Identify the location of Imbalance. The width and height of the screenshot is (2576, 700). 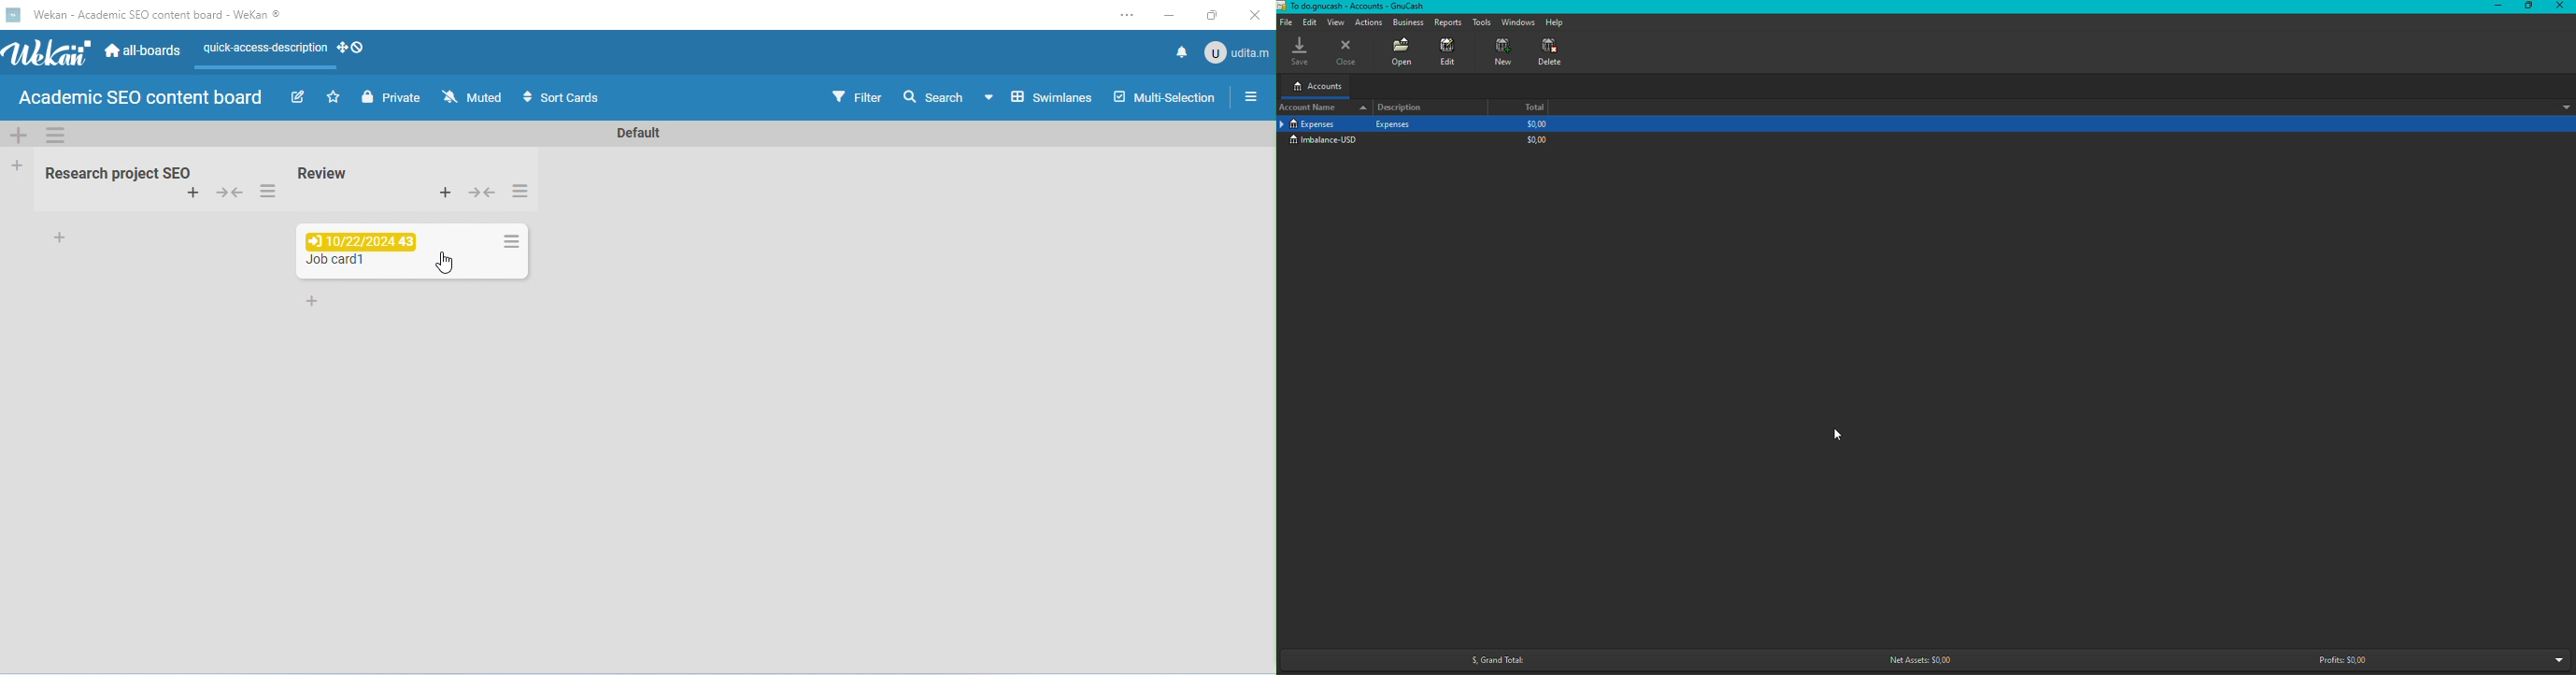
(1326, 140).